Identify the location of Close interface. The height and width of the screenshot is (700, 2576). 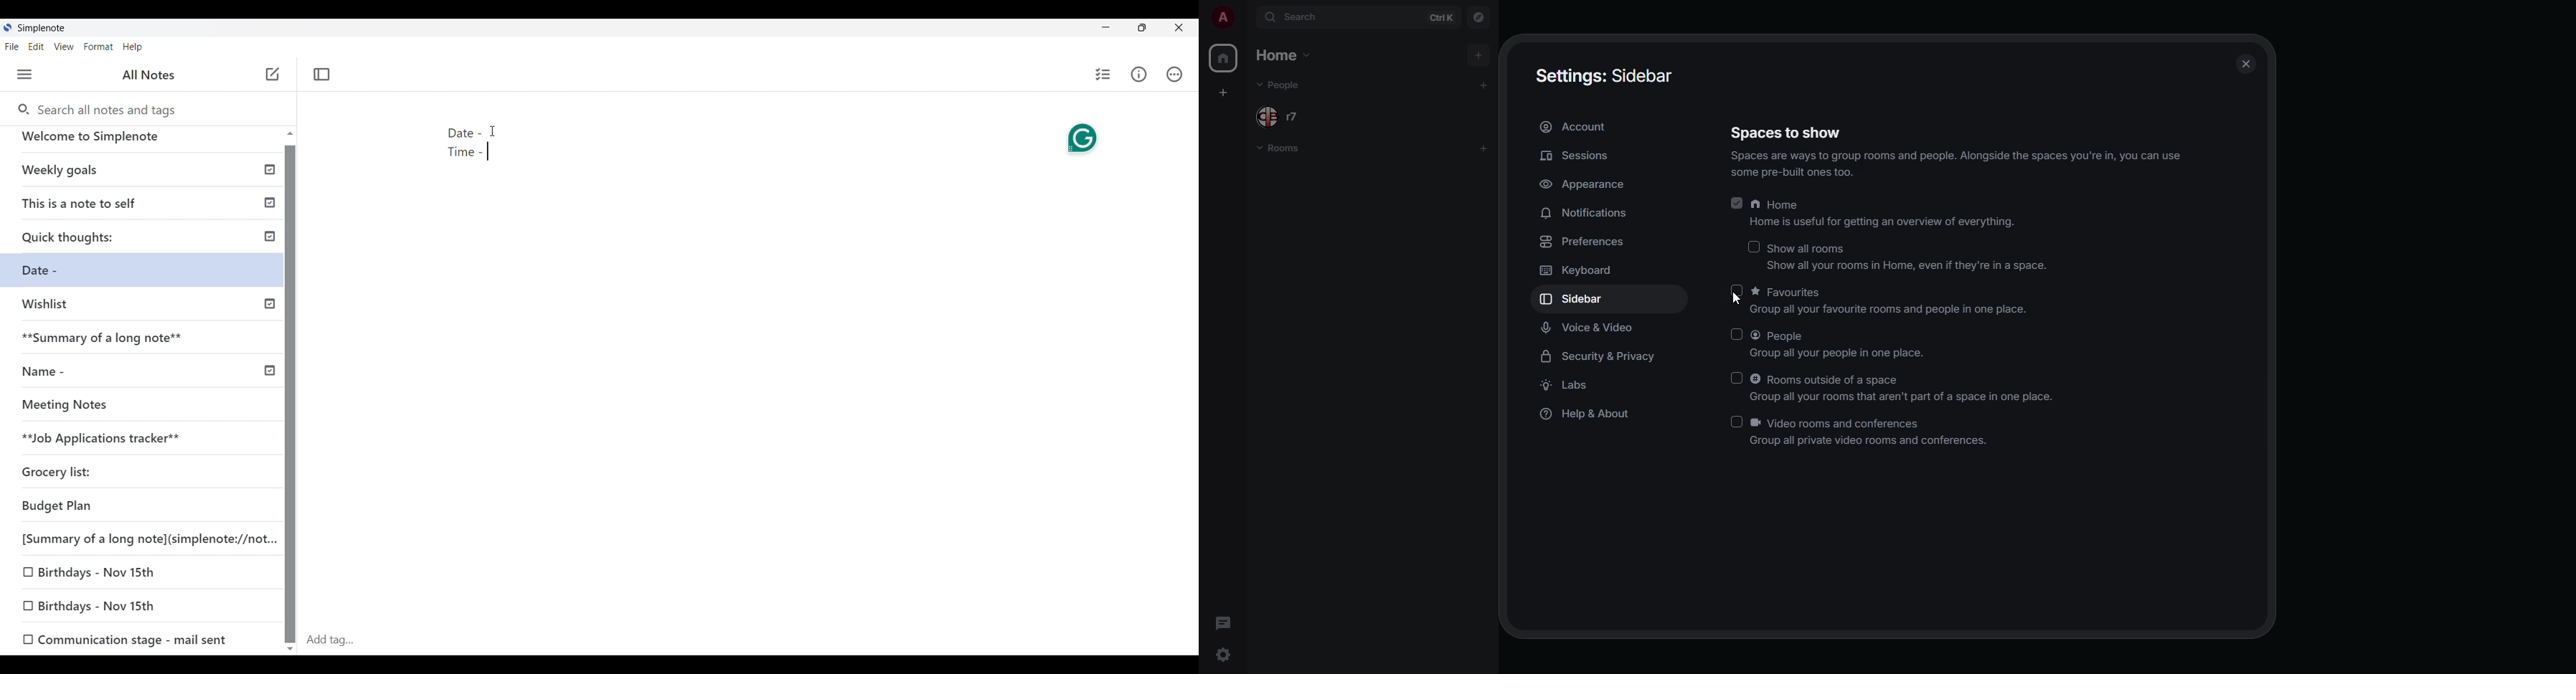
(1179, 27).